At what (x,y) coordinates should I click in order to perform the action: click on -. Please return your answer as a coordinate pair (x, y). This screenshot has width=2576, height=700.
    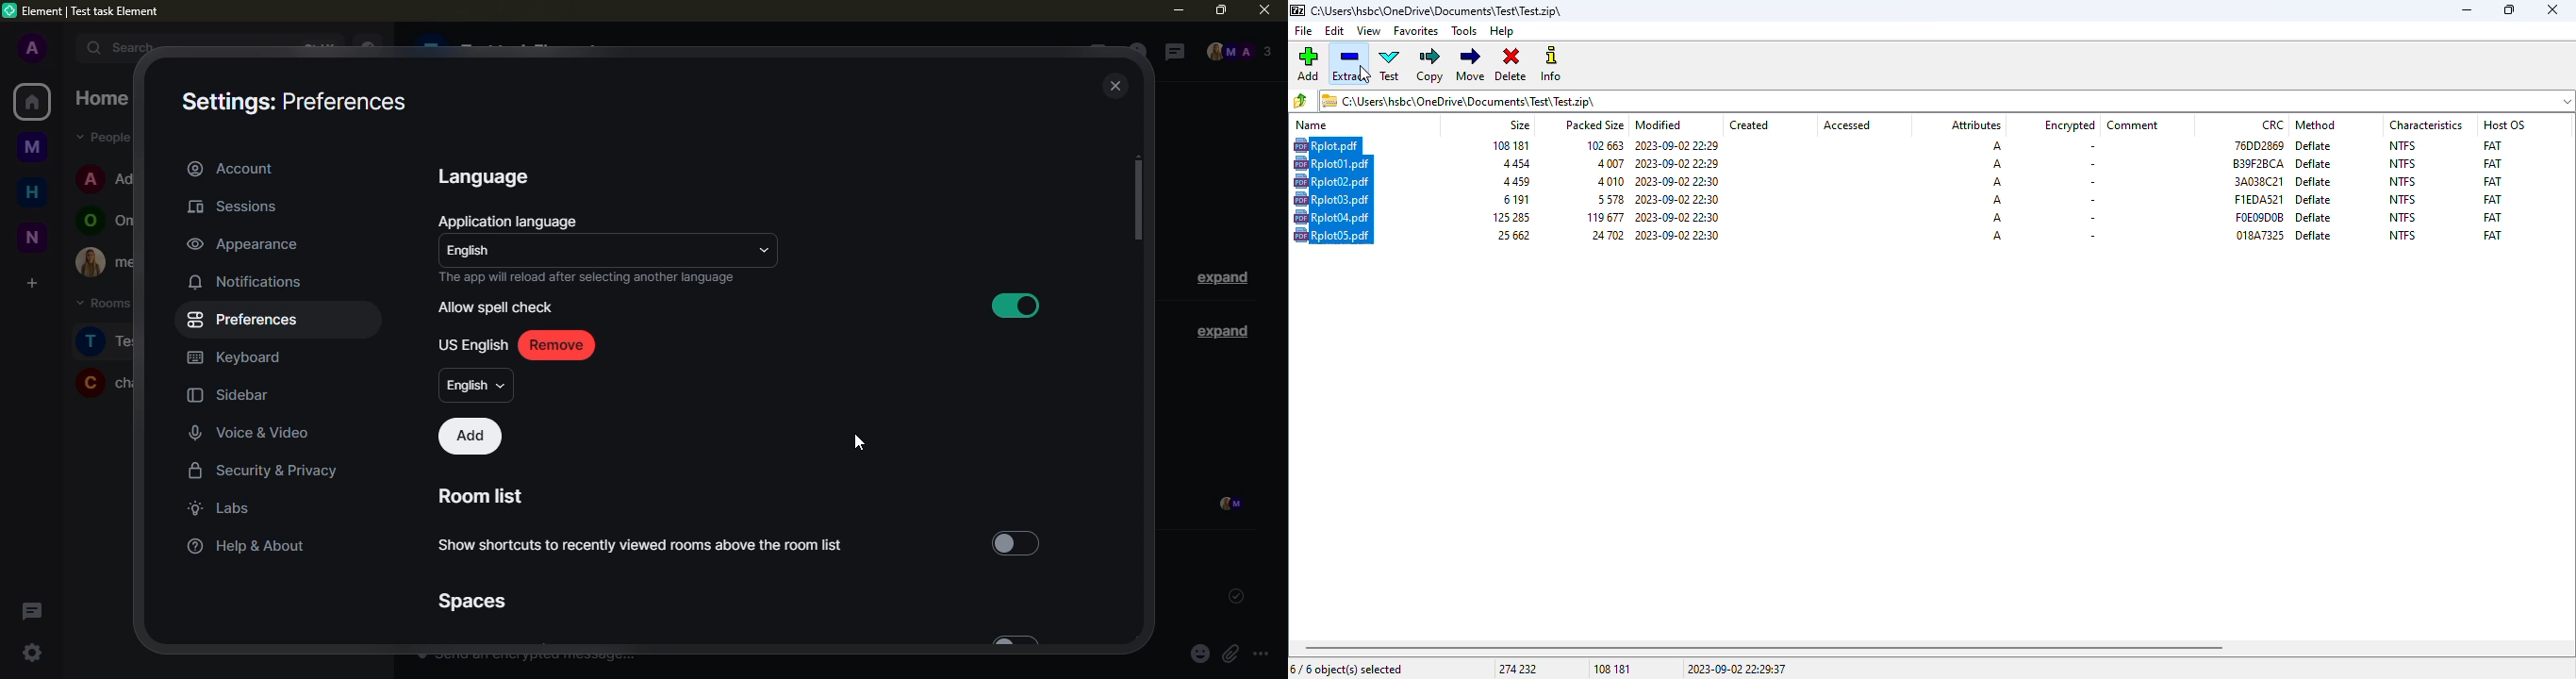
    Looking at the image, I should click on (2089, 181).